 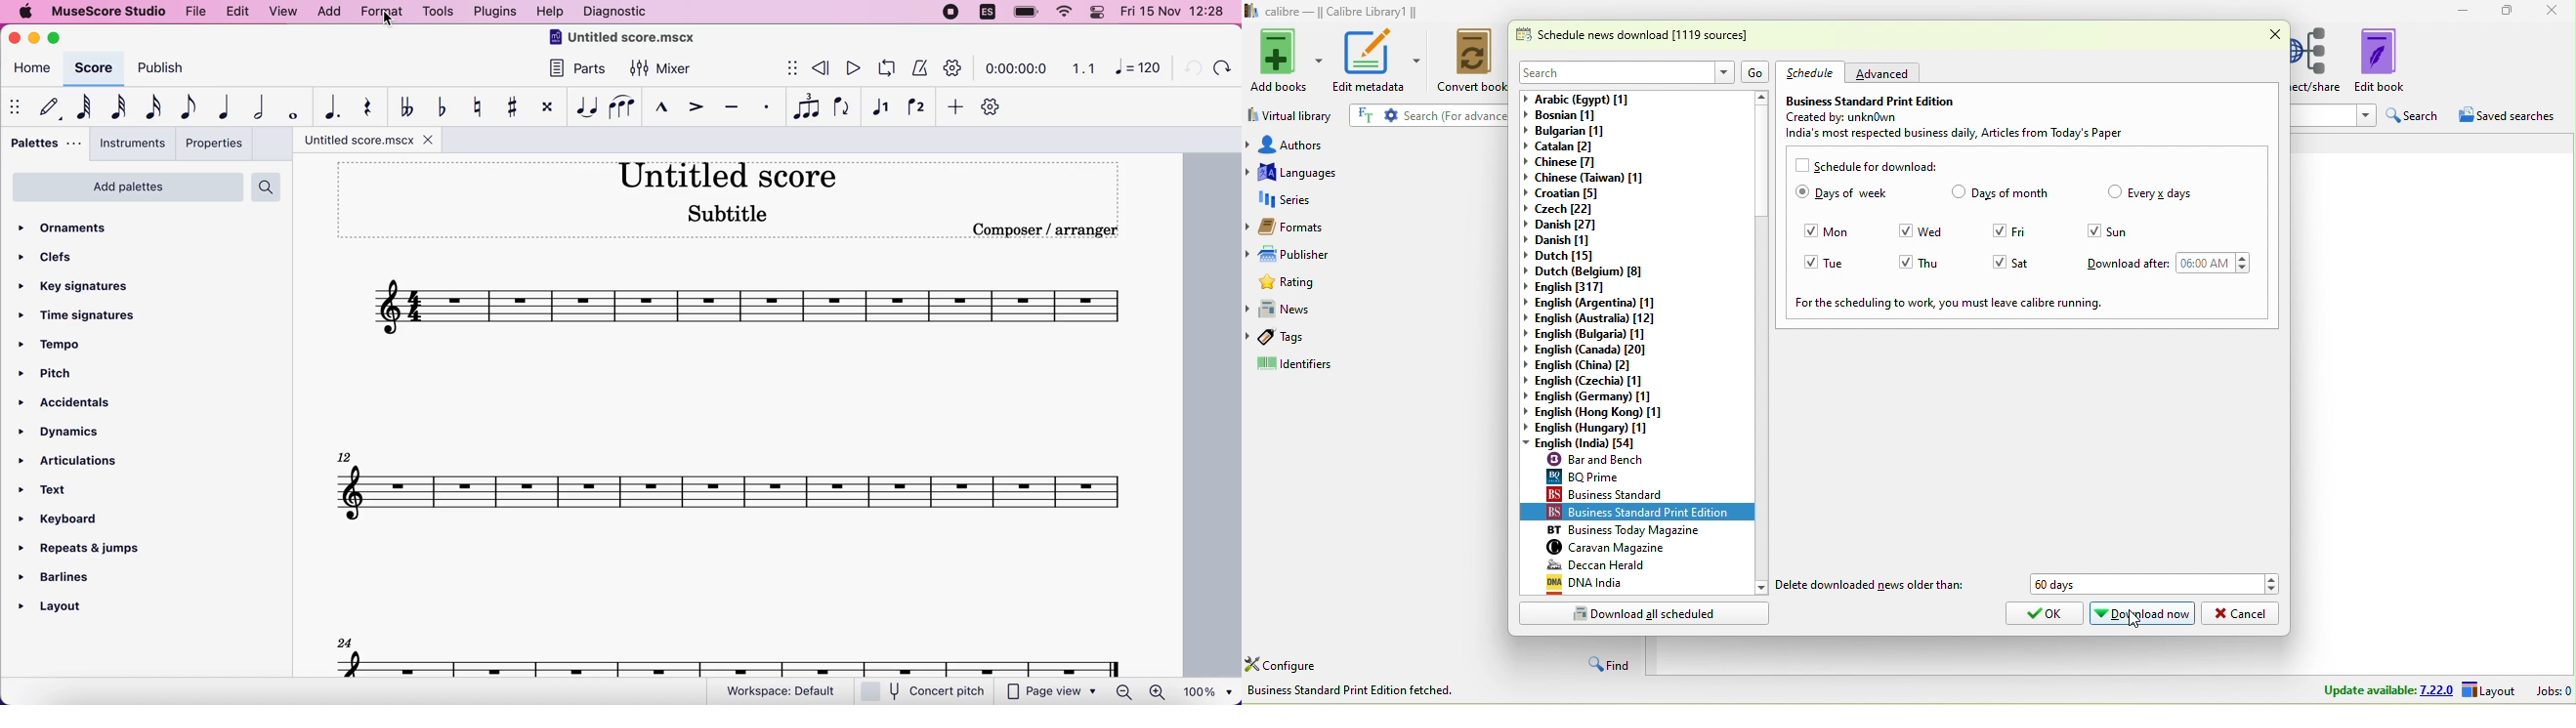 I want to click on formats, so click(x=1377, y=228).